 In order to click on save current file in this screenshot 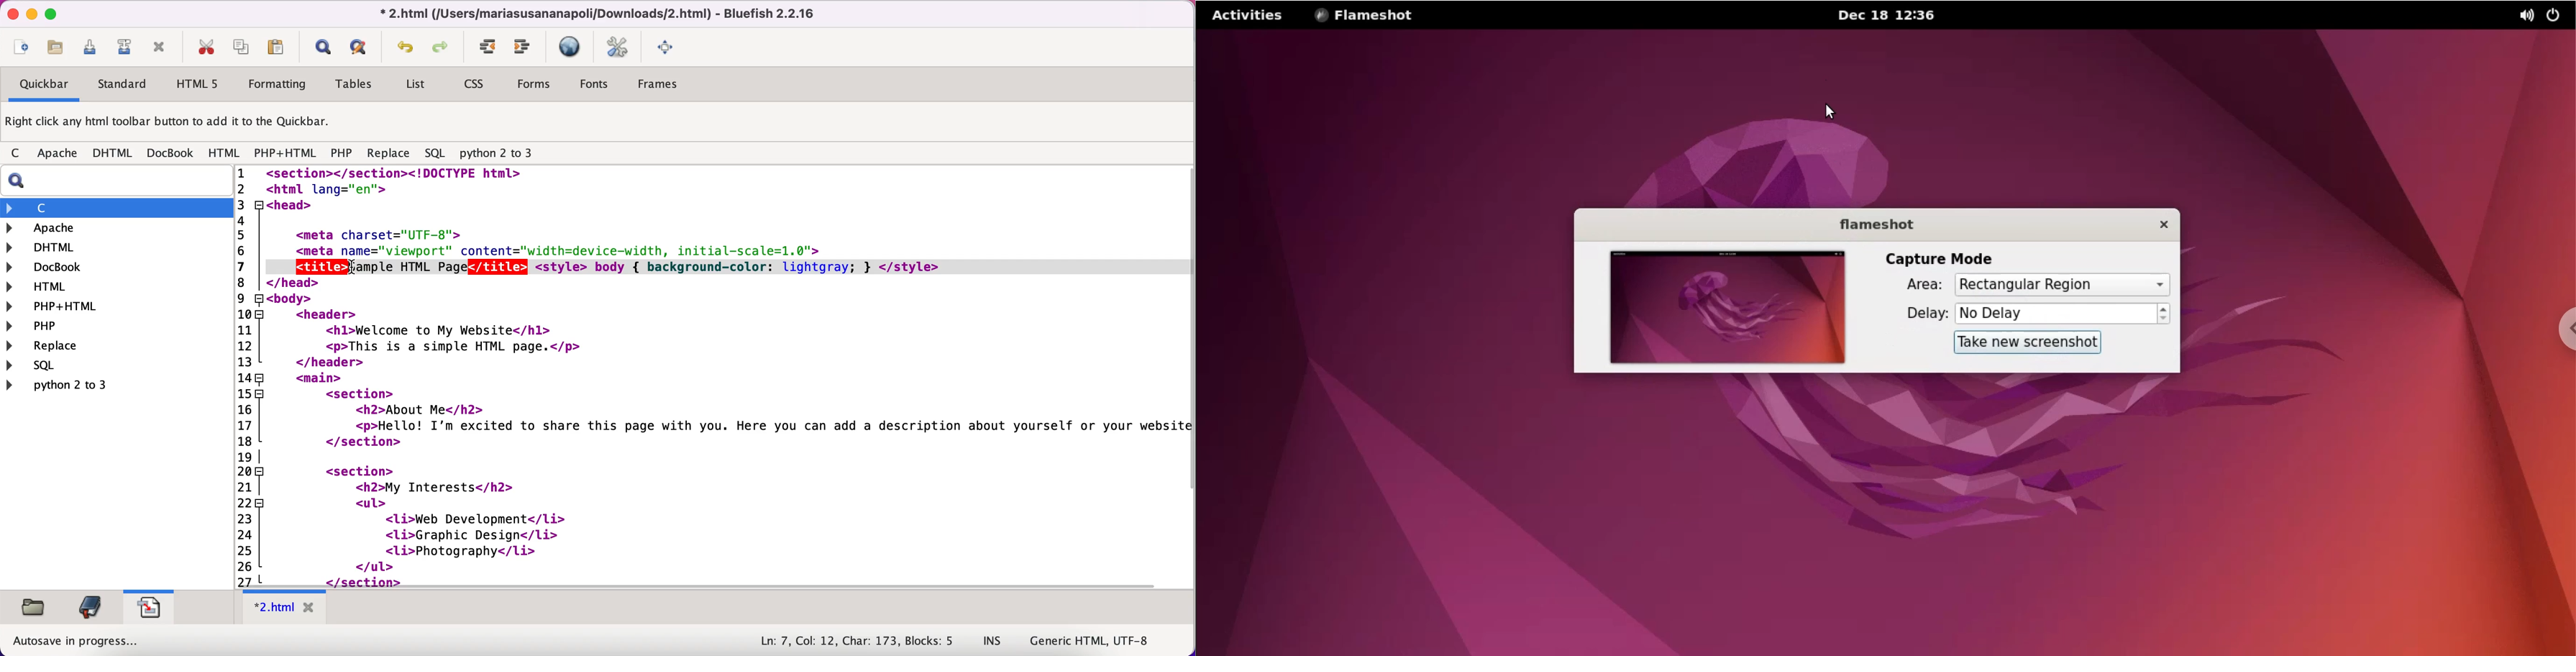, I will do `click(93, 50)`.